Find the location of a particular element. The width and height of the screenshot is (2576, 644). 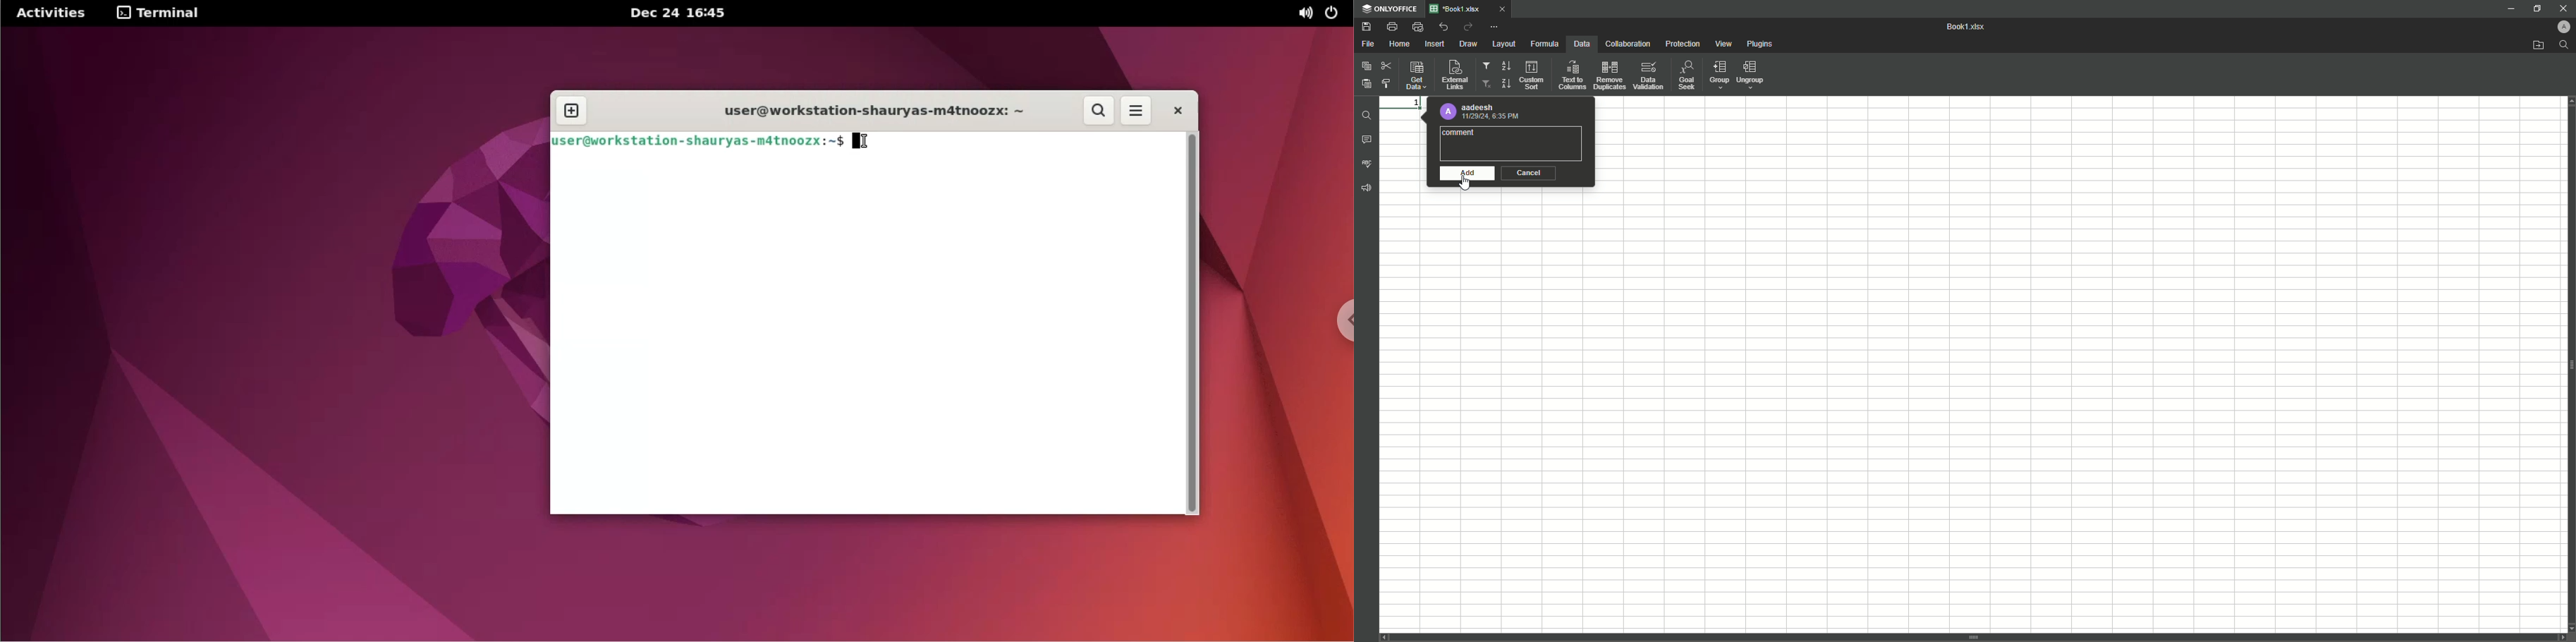

Sort Up is located at coordinates (1505, 83).